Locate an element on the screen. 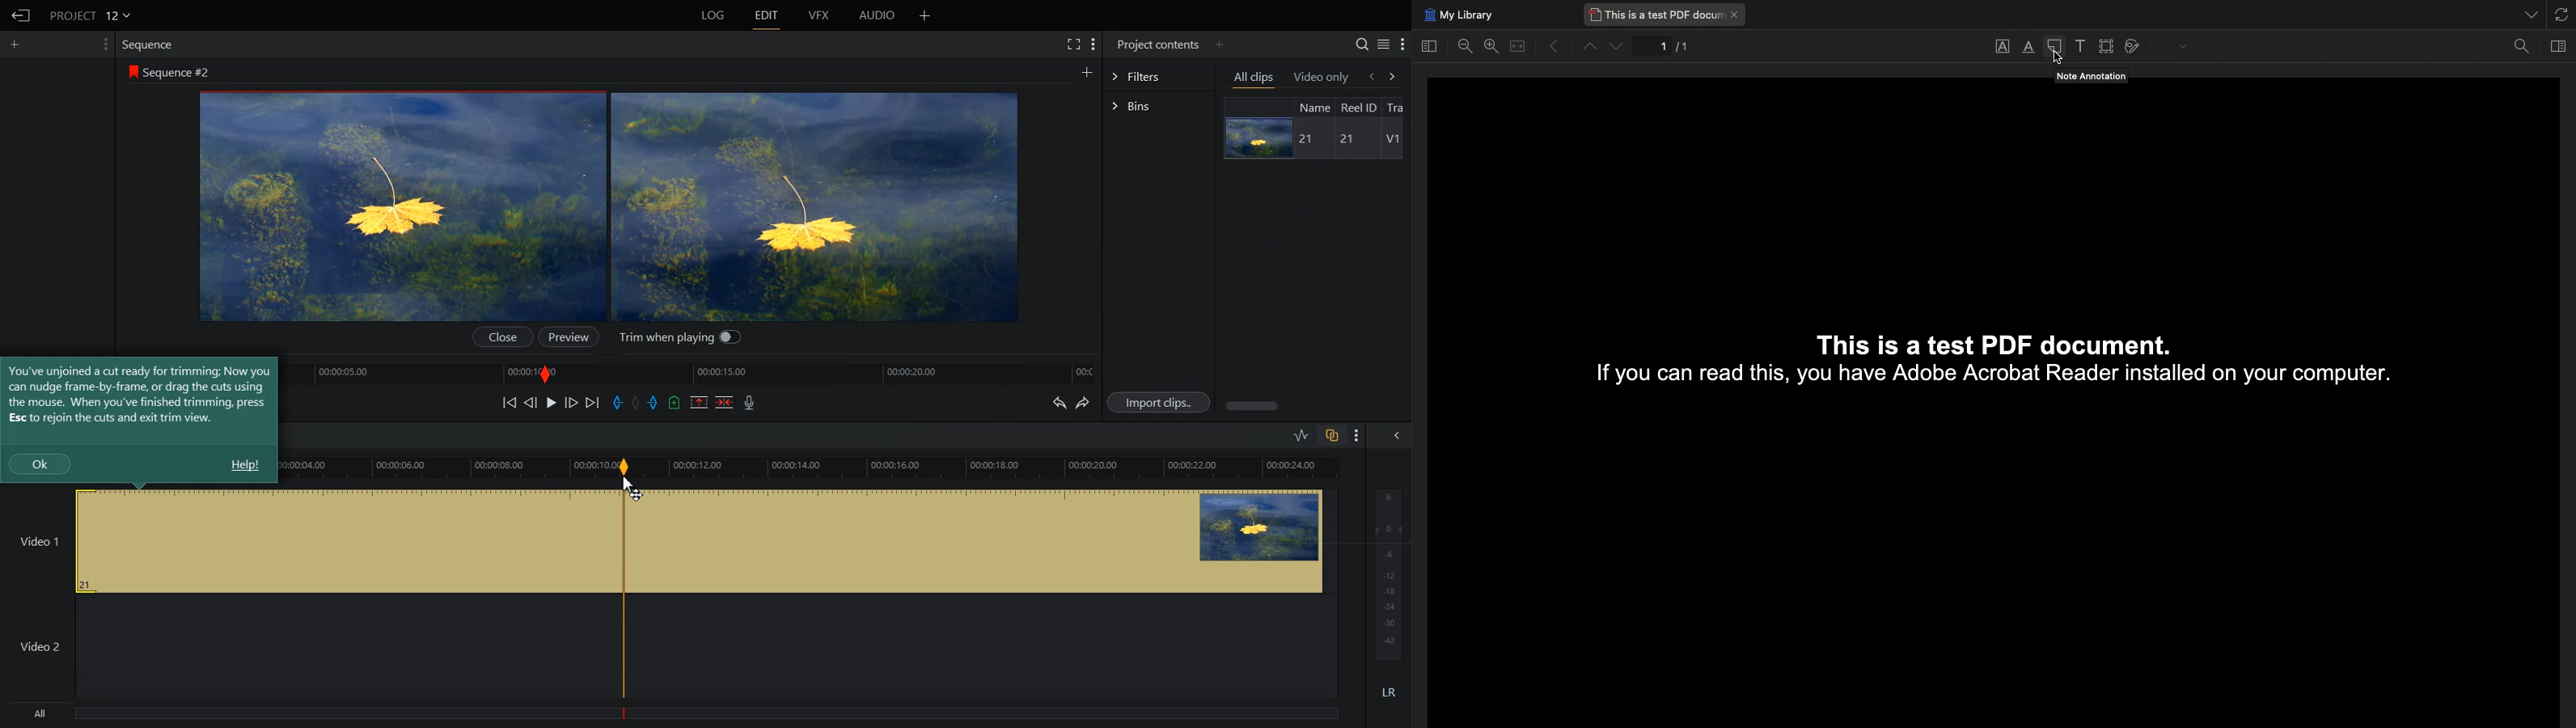  Import clips is located at coordinates (1158, 402).